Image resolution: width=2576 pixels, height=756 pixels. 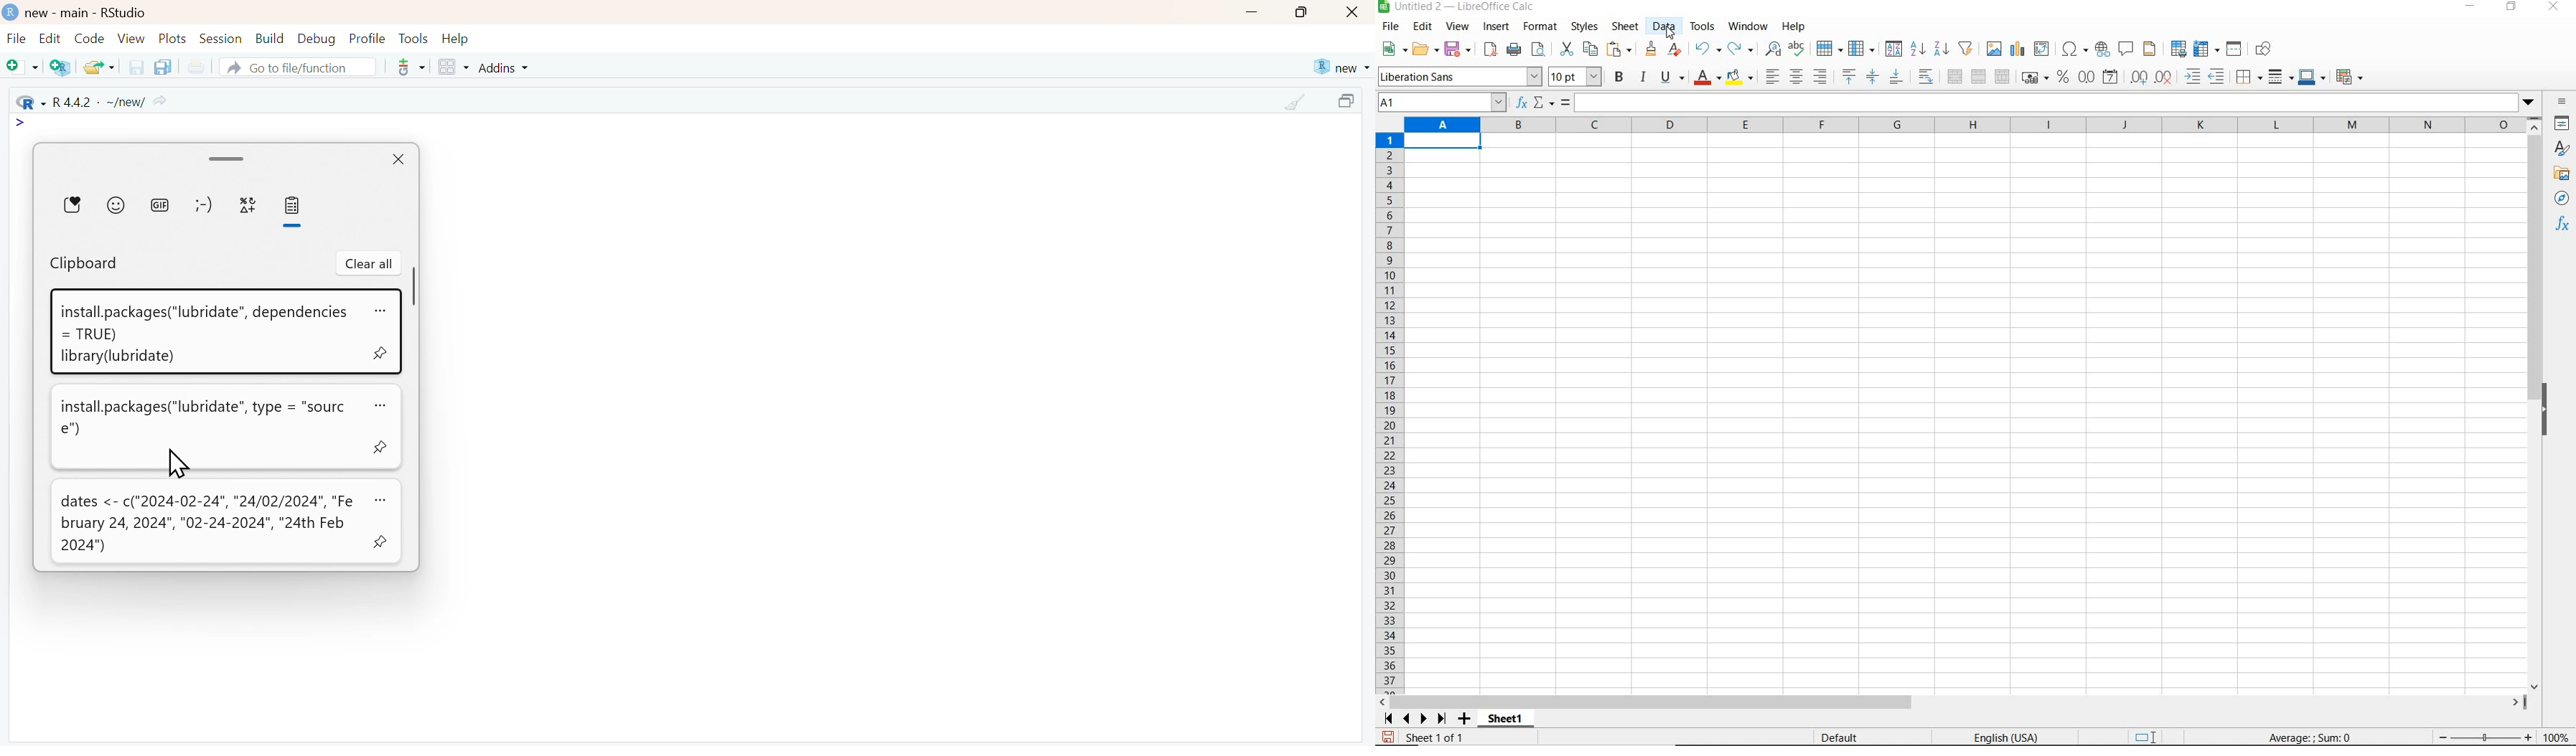 I want to click on more options, so click(x=380, y=309).